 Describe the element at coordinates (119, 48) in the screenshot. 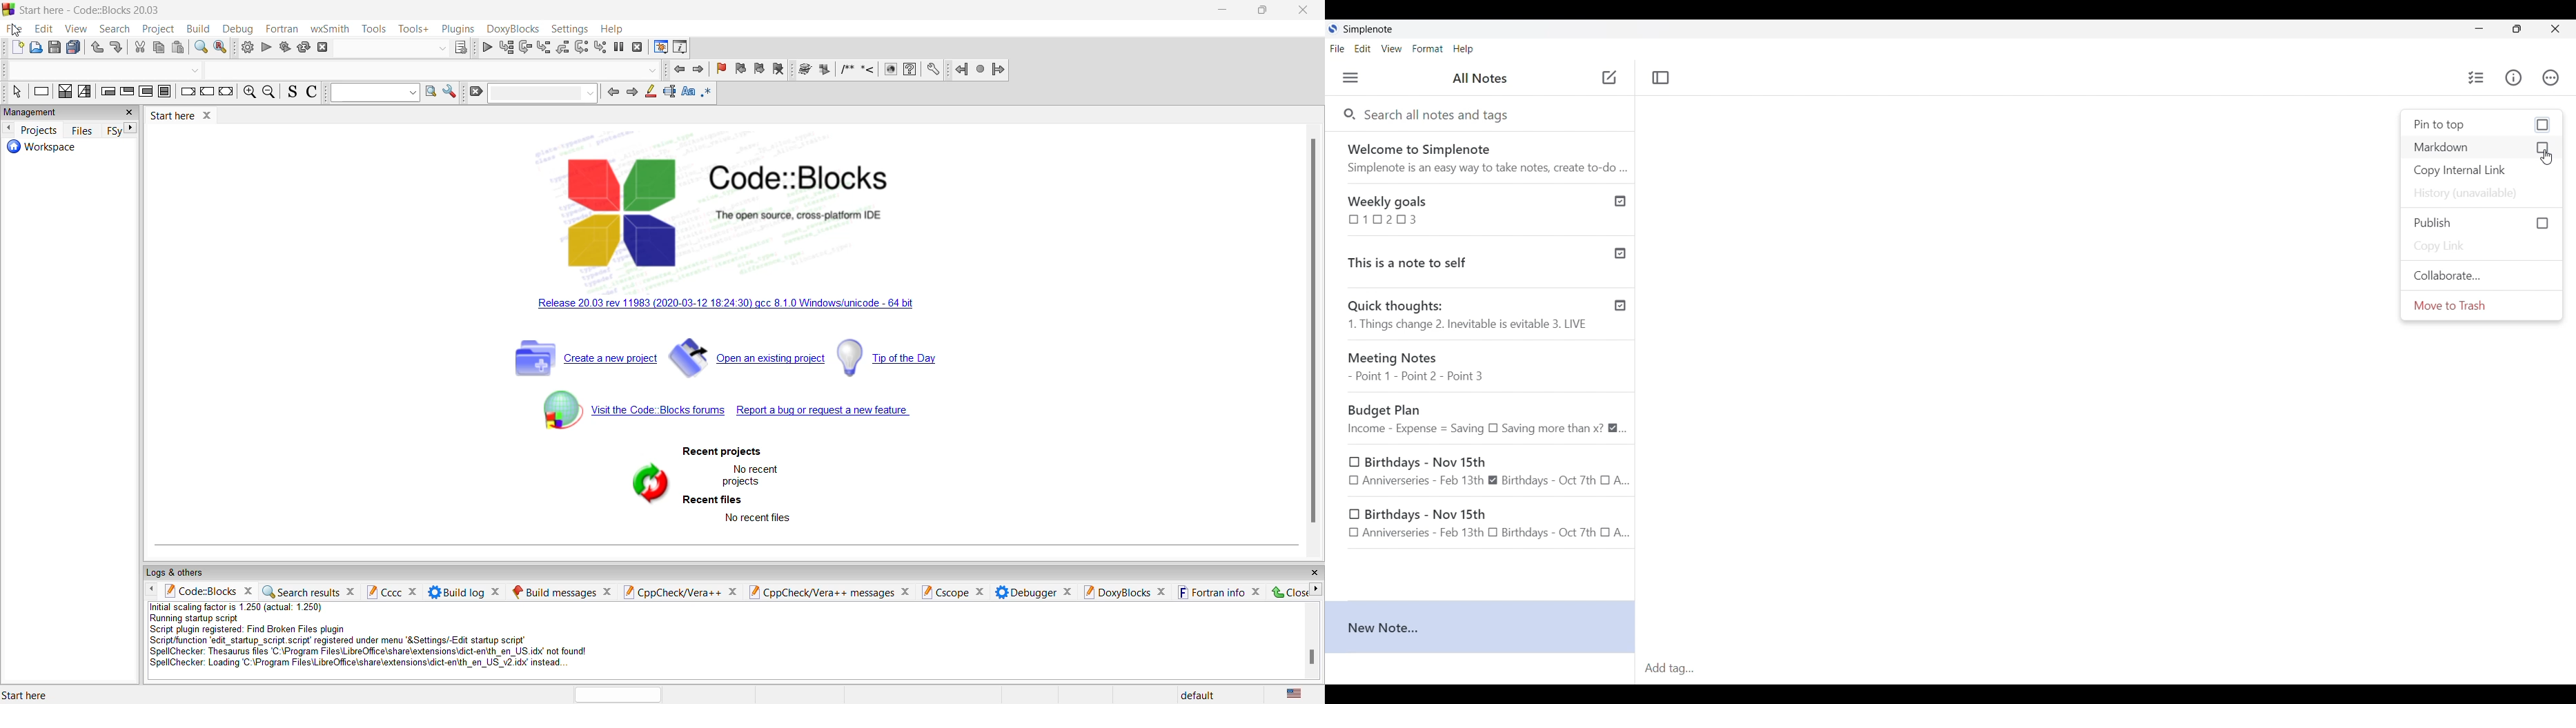

I see `redo` at that location.